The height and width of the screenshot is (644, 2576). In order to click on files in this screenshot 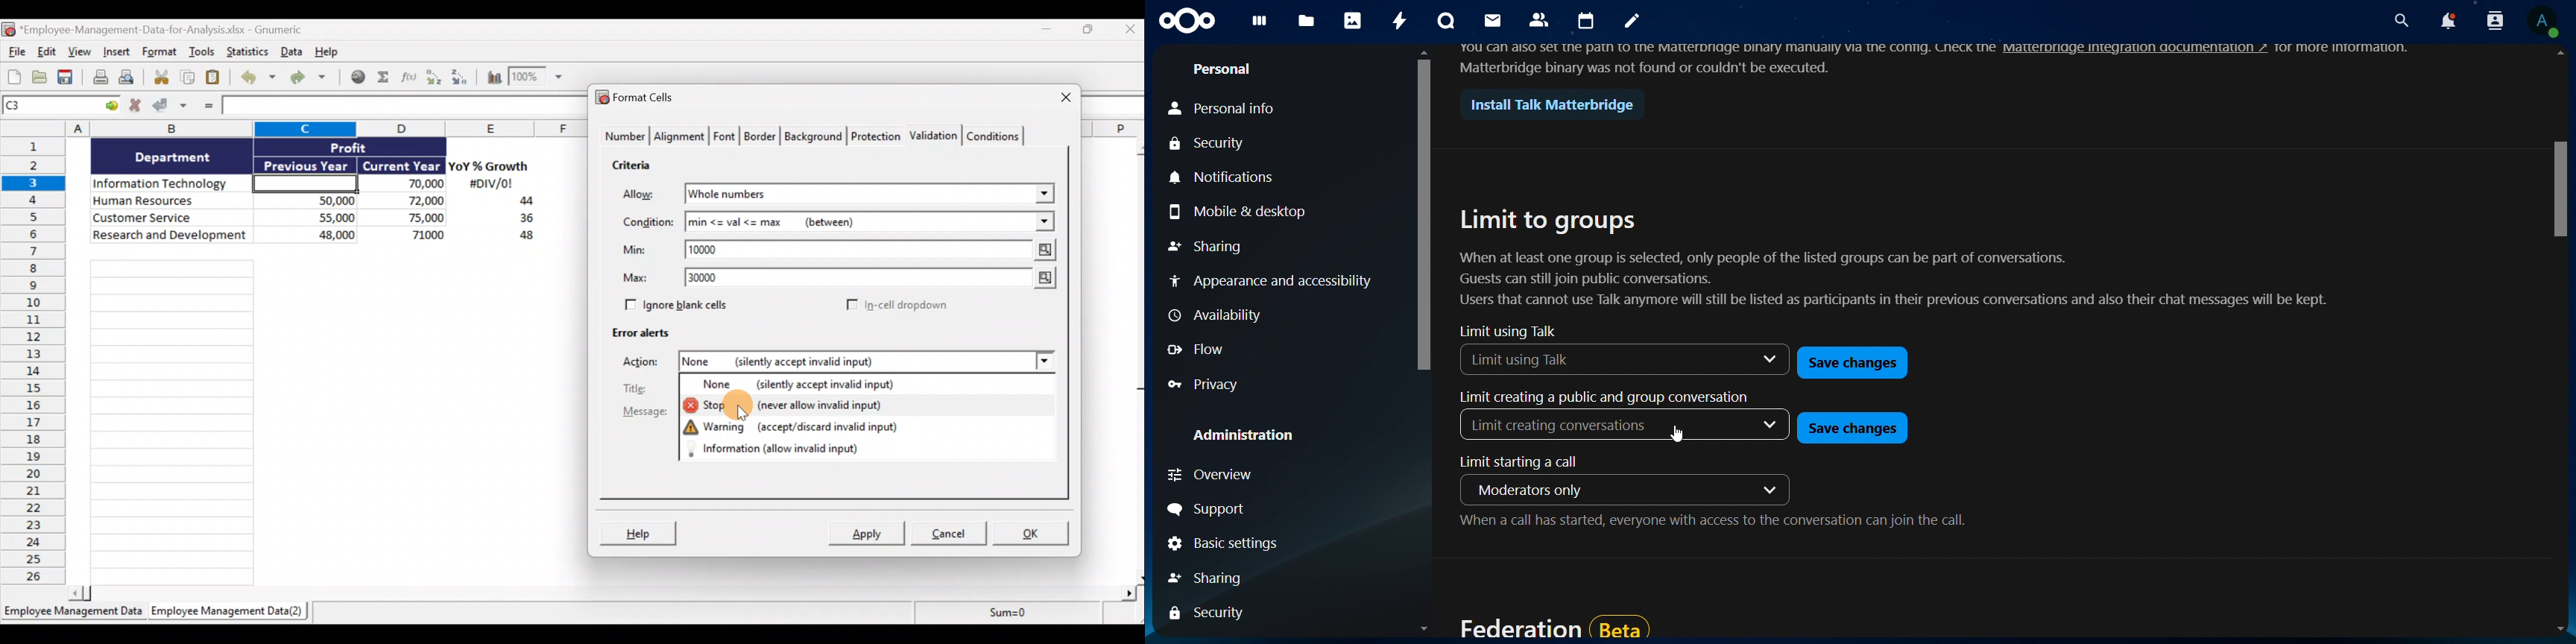, I will do `click(1307, 21)`.